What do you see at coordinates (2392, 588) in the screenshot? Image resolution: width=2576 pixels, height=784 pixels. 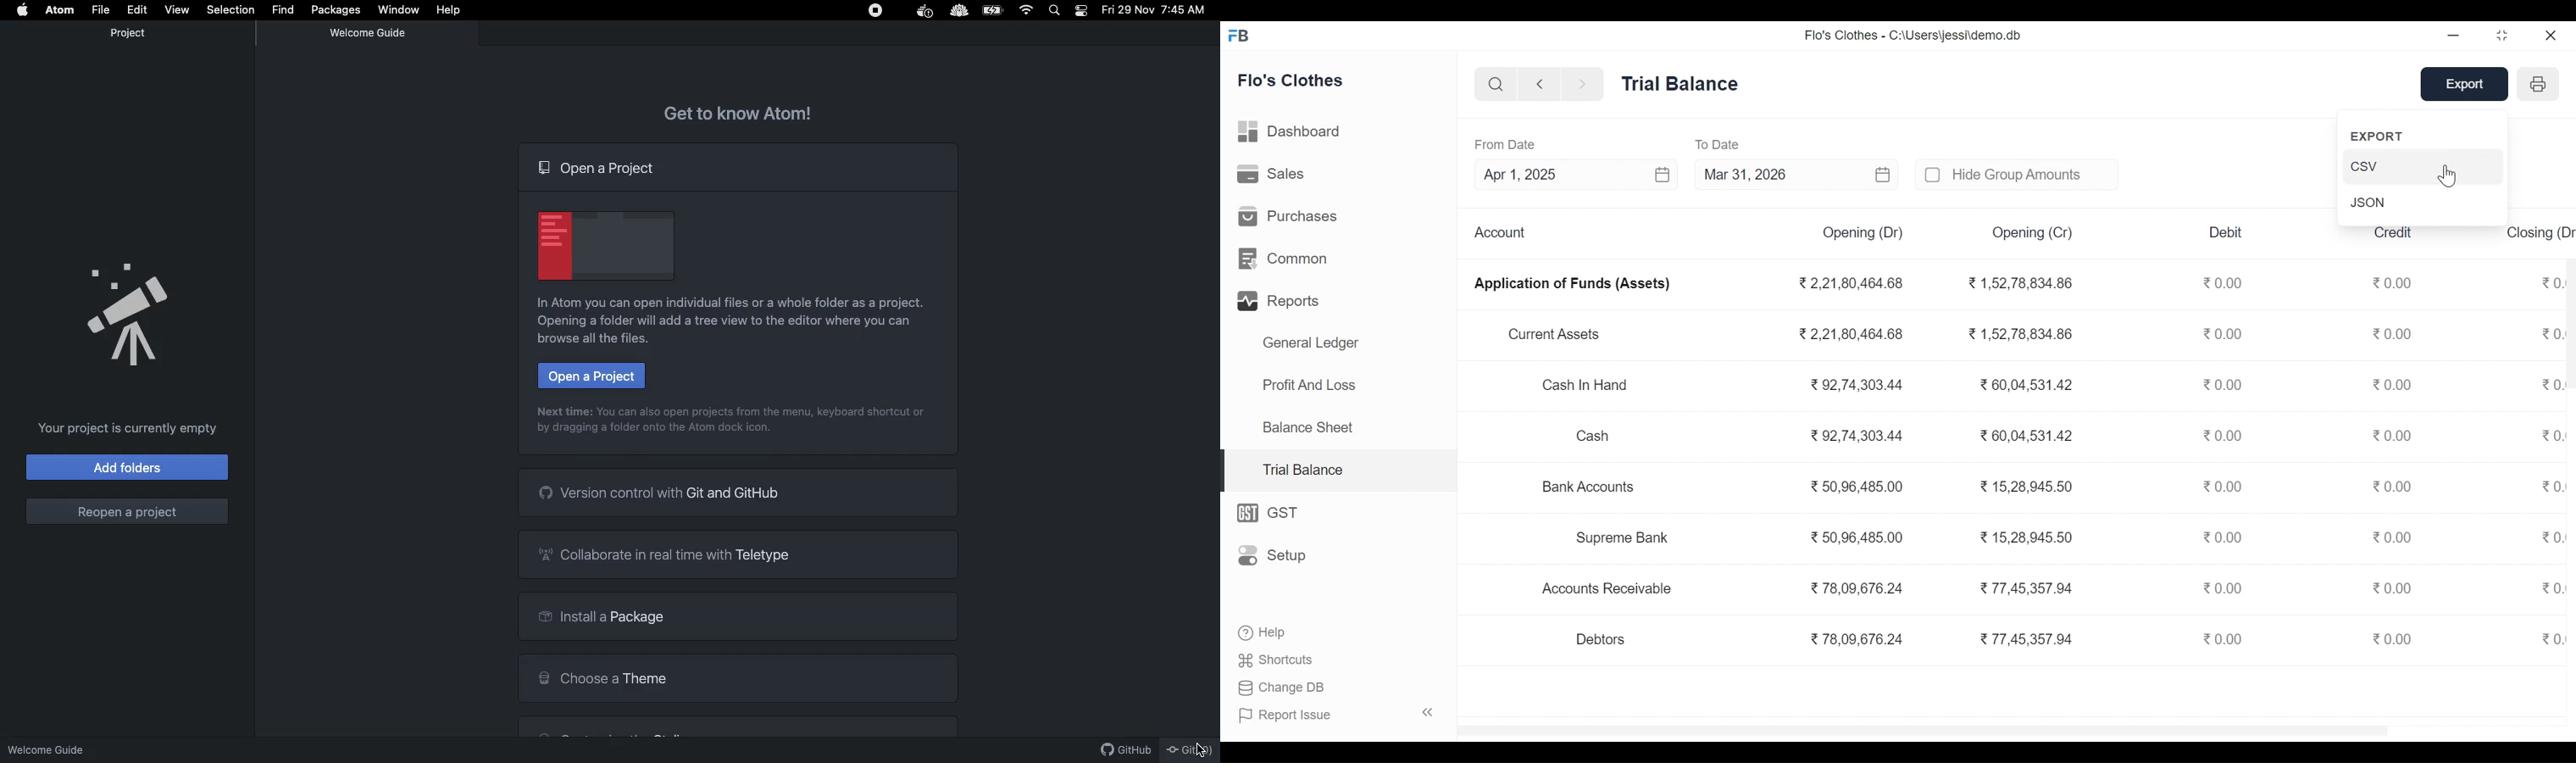 I see `0.00` at bounding box center [2392, 588].